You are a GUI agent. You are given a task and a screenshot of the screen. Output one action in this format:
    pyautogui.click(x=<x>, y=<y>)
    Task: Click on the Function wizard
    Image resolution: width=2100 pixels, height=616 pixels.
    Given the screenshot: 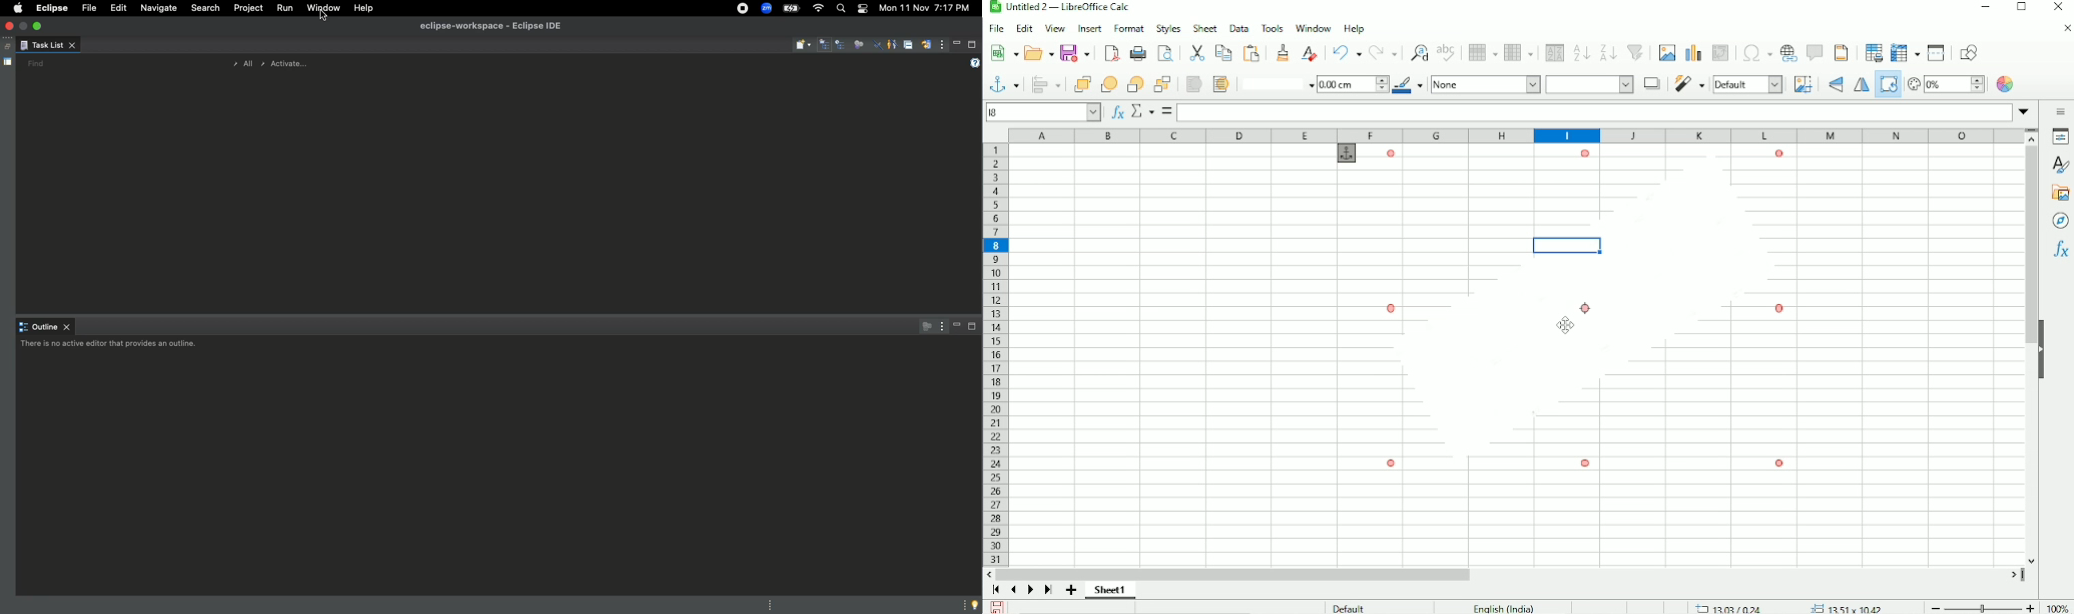 What is the action you would take?
    pyautogui.click(x=1117, y=112)
    